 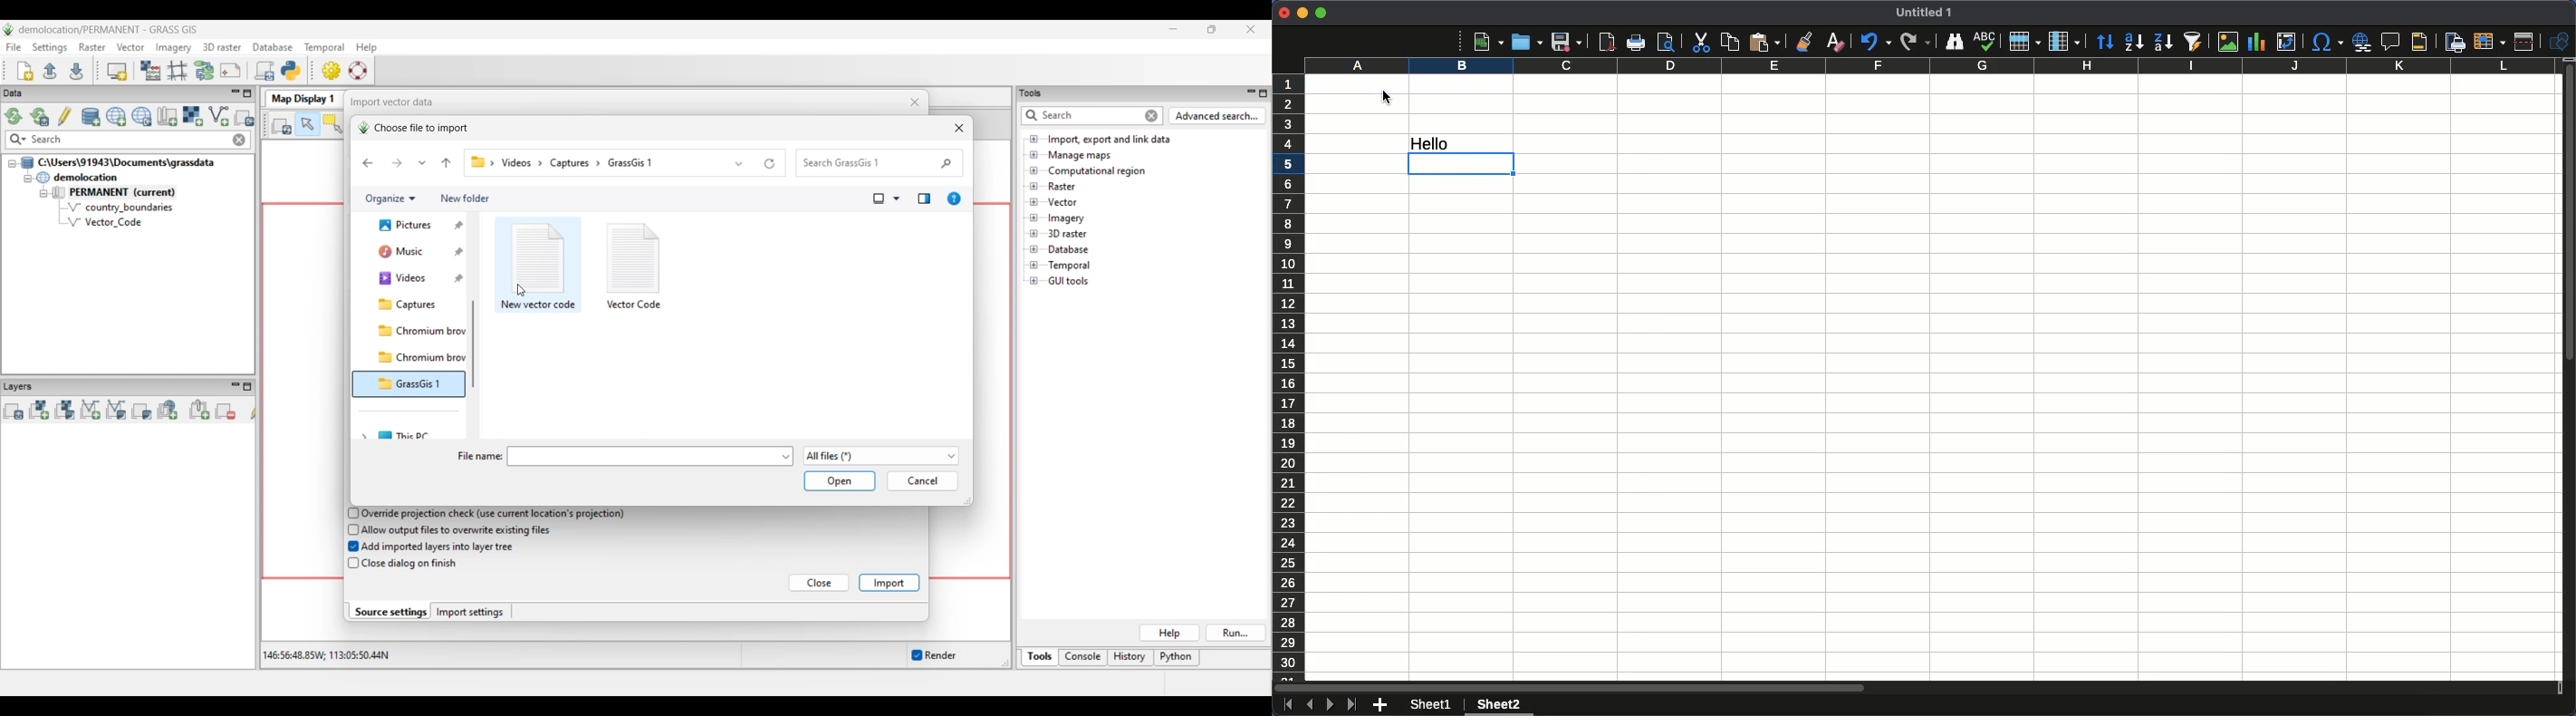 I want to click on Columns, so click(x=1927, y=66).